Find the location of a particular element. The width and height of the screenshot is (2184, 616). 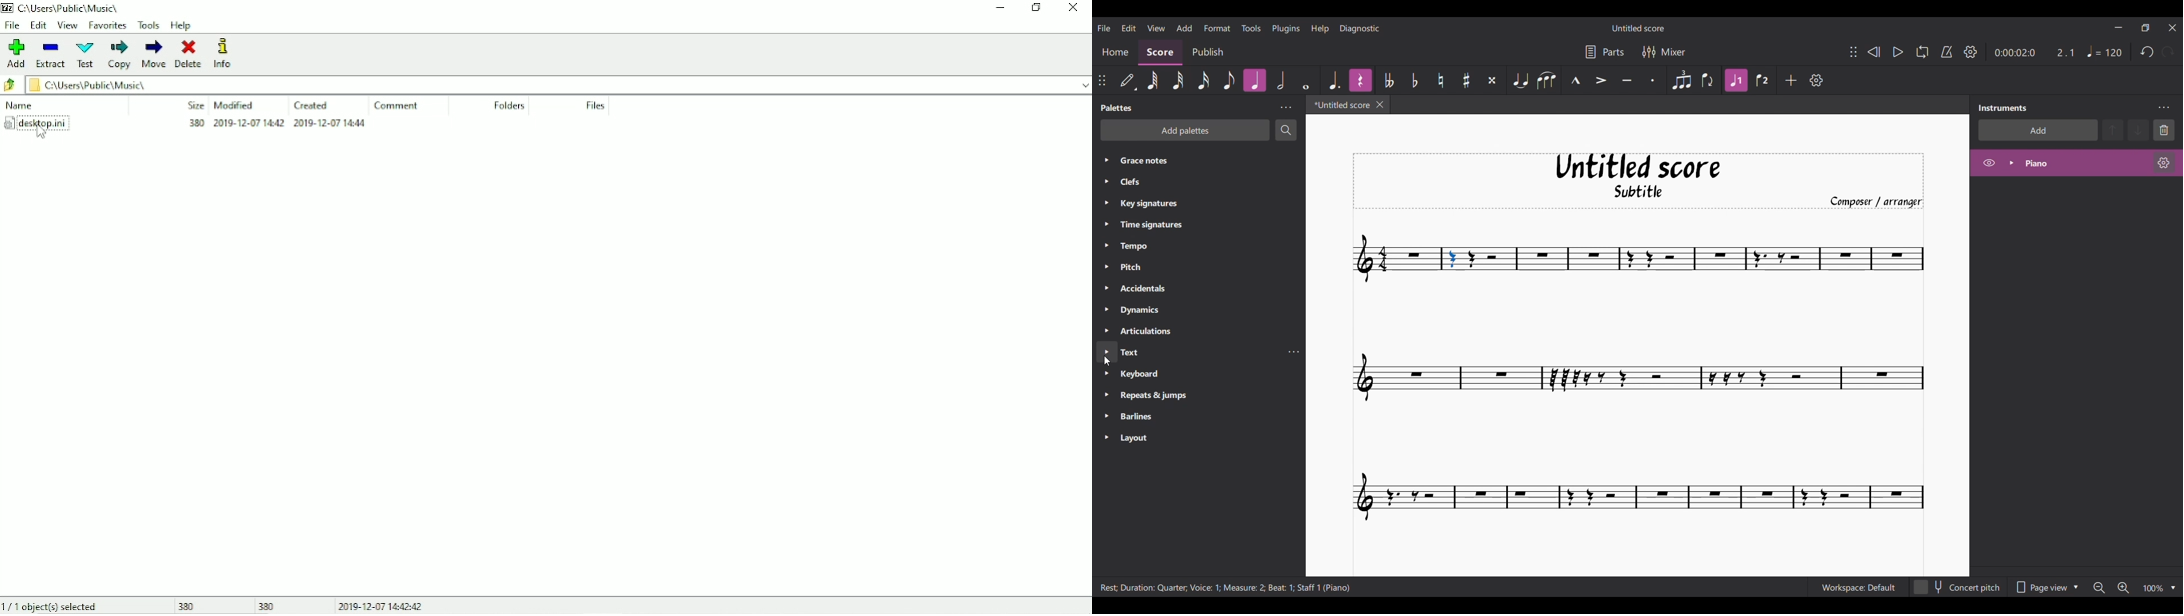

380 is located at coordinates (189, 122).